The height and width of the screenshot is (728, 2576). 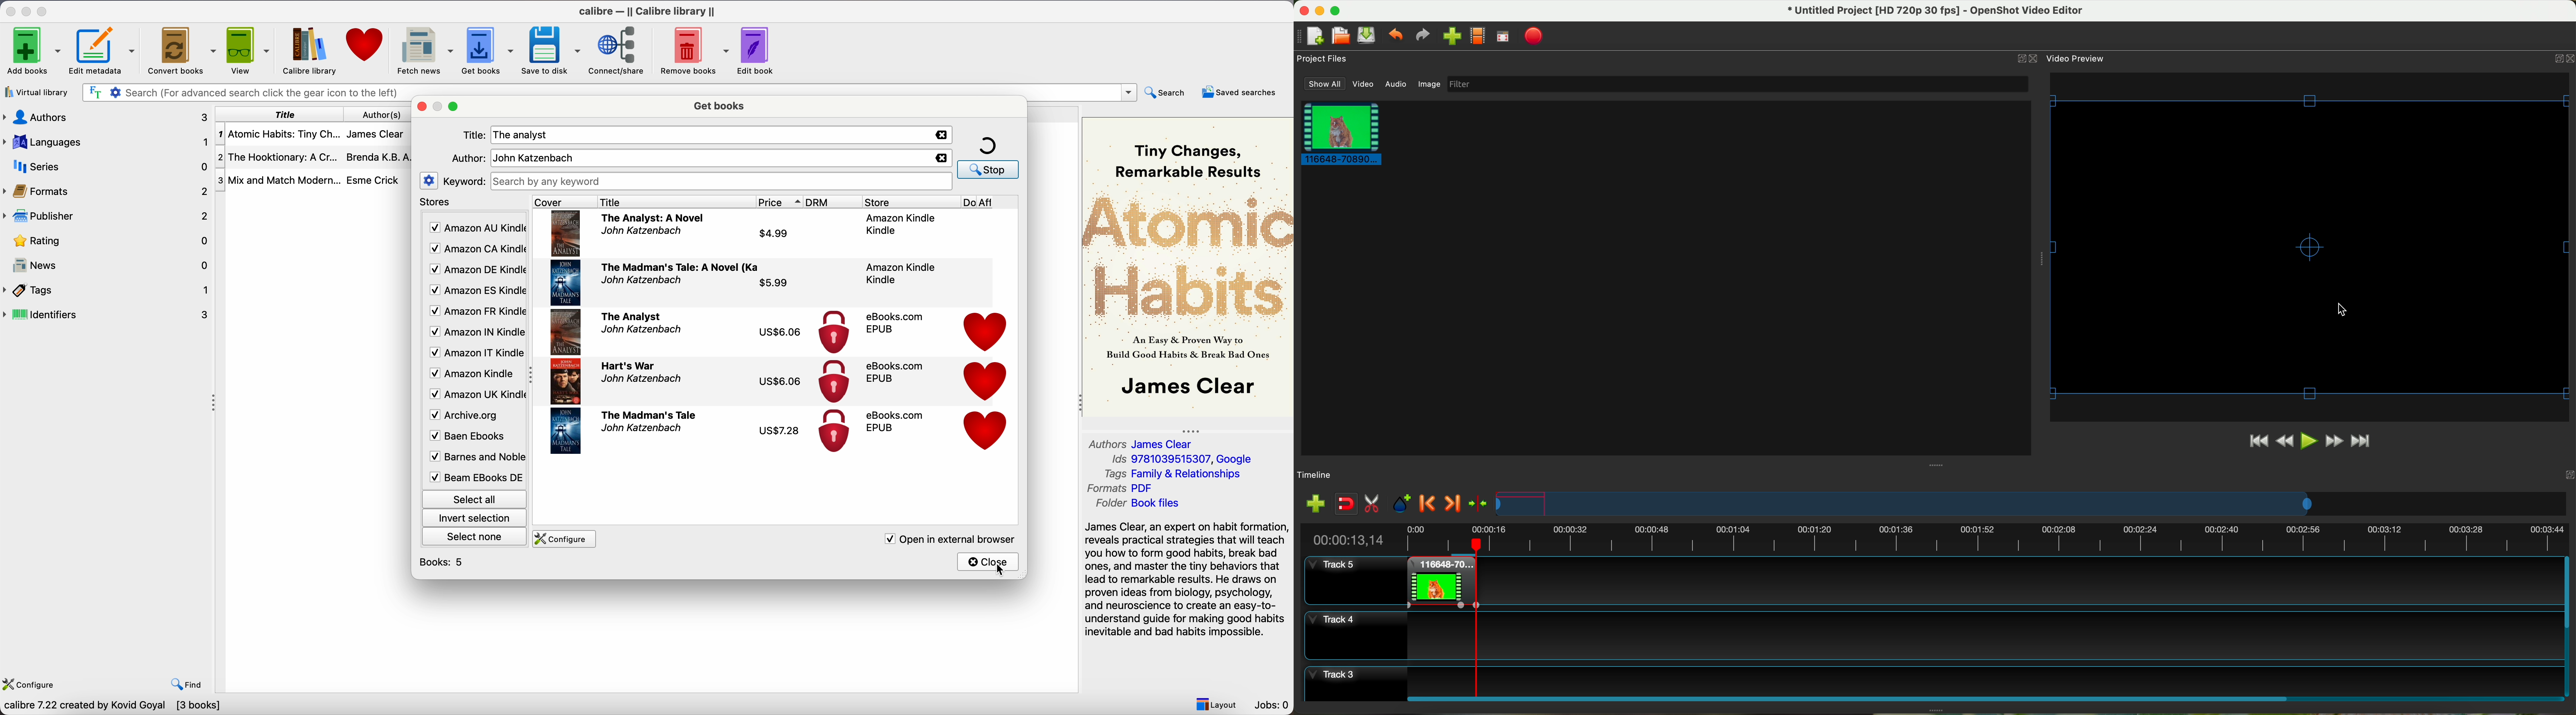 What do you see at coordinates (428, 180) in the screenshot?
I see `settings` at bounding box center [428, 180].